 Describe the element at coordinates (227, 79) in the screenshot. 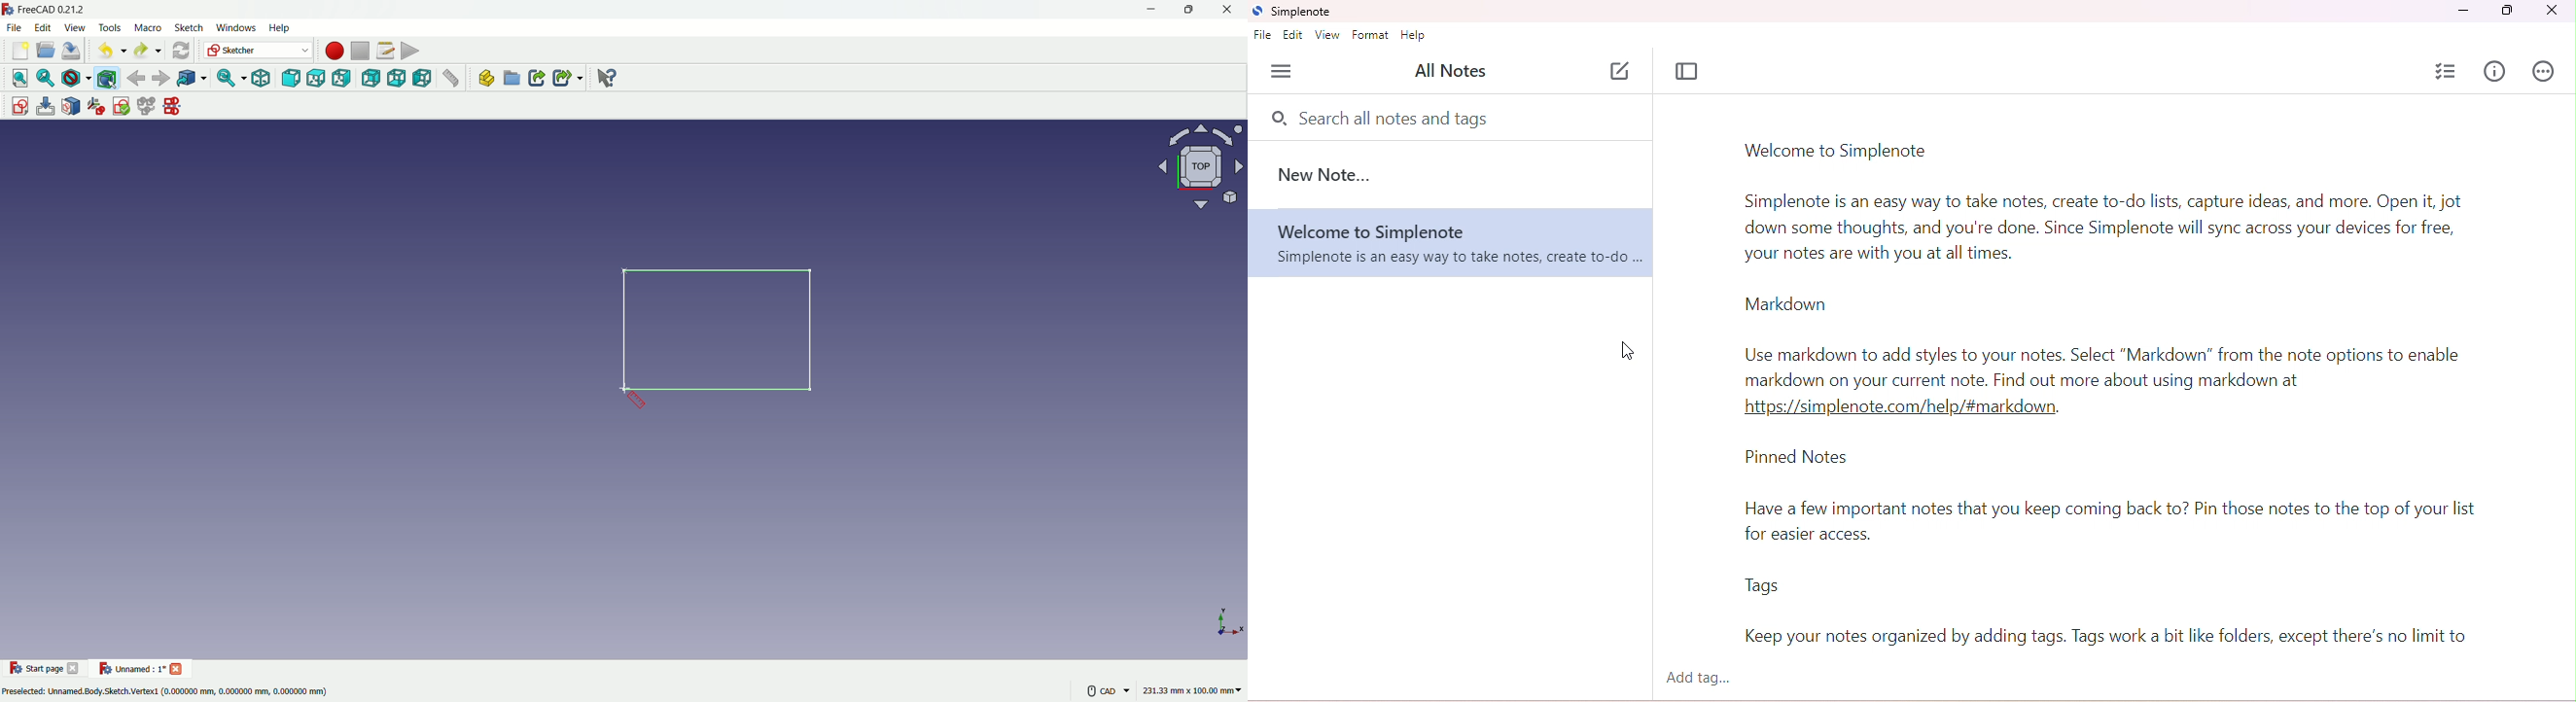

I see `sync view` at that location.